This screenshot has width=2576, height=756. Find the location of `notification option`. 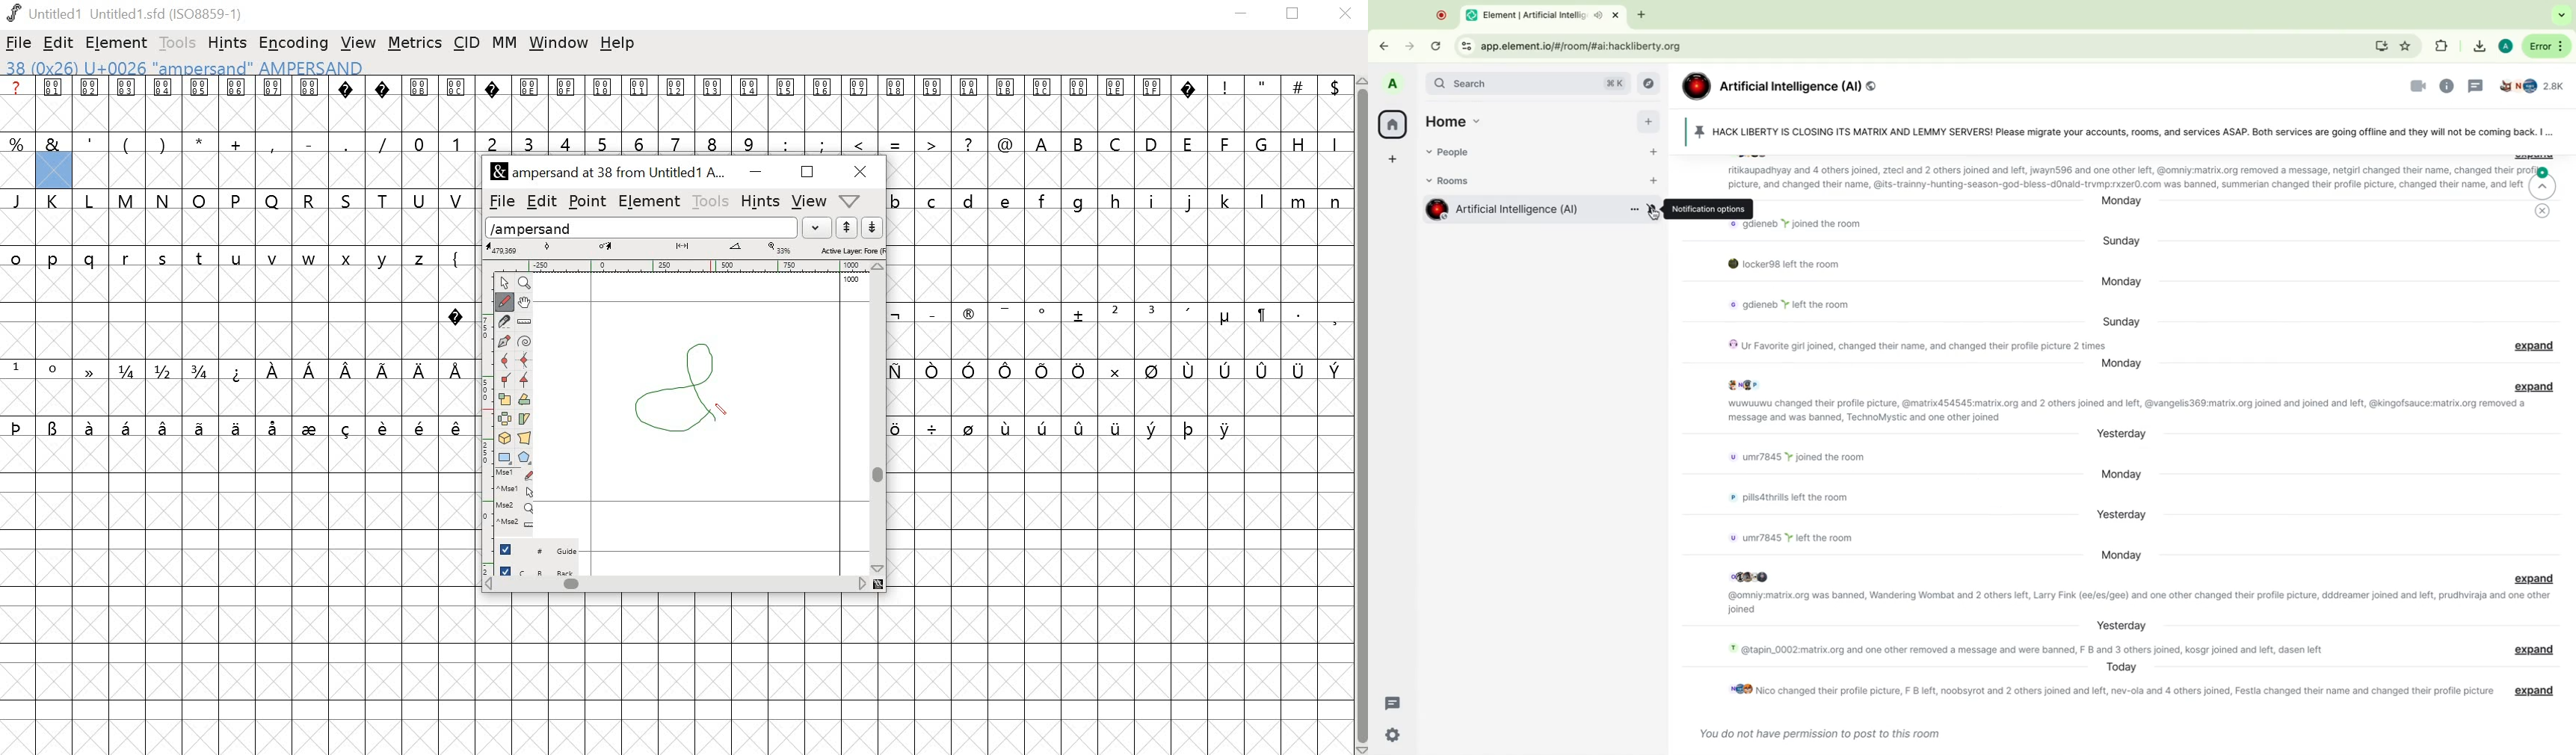

notification option is located at coordinates (1653, 209).